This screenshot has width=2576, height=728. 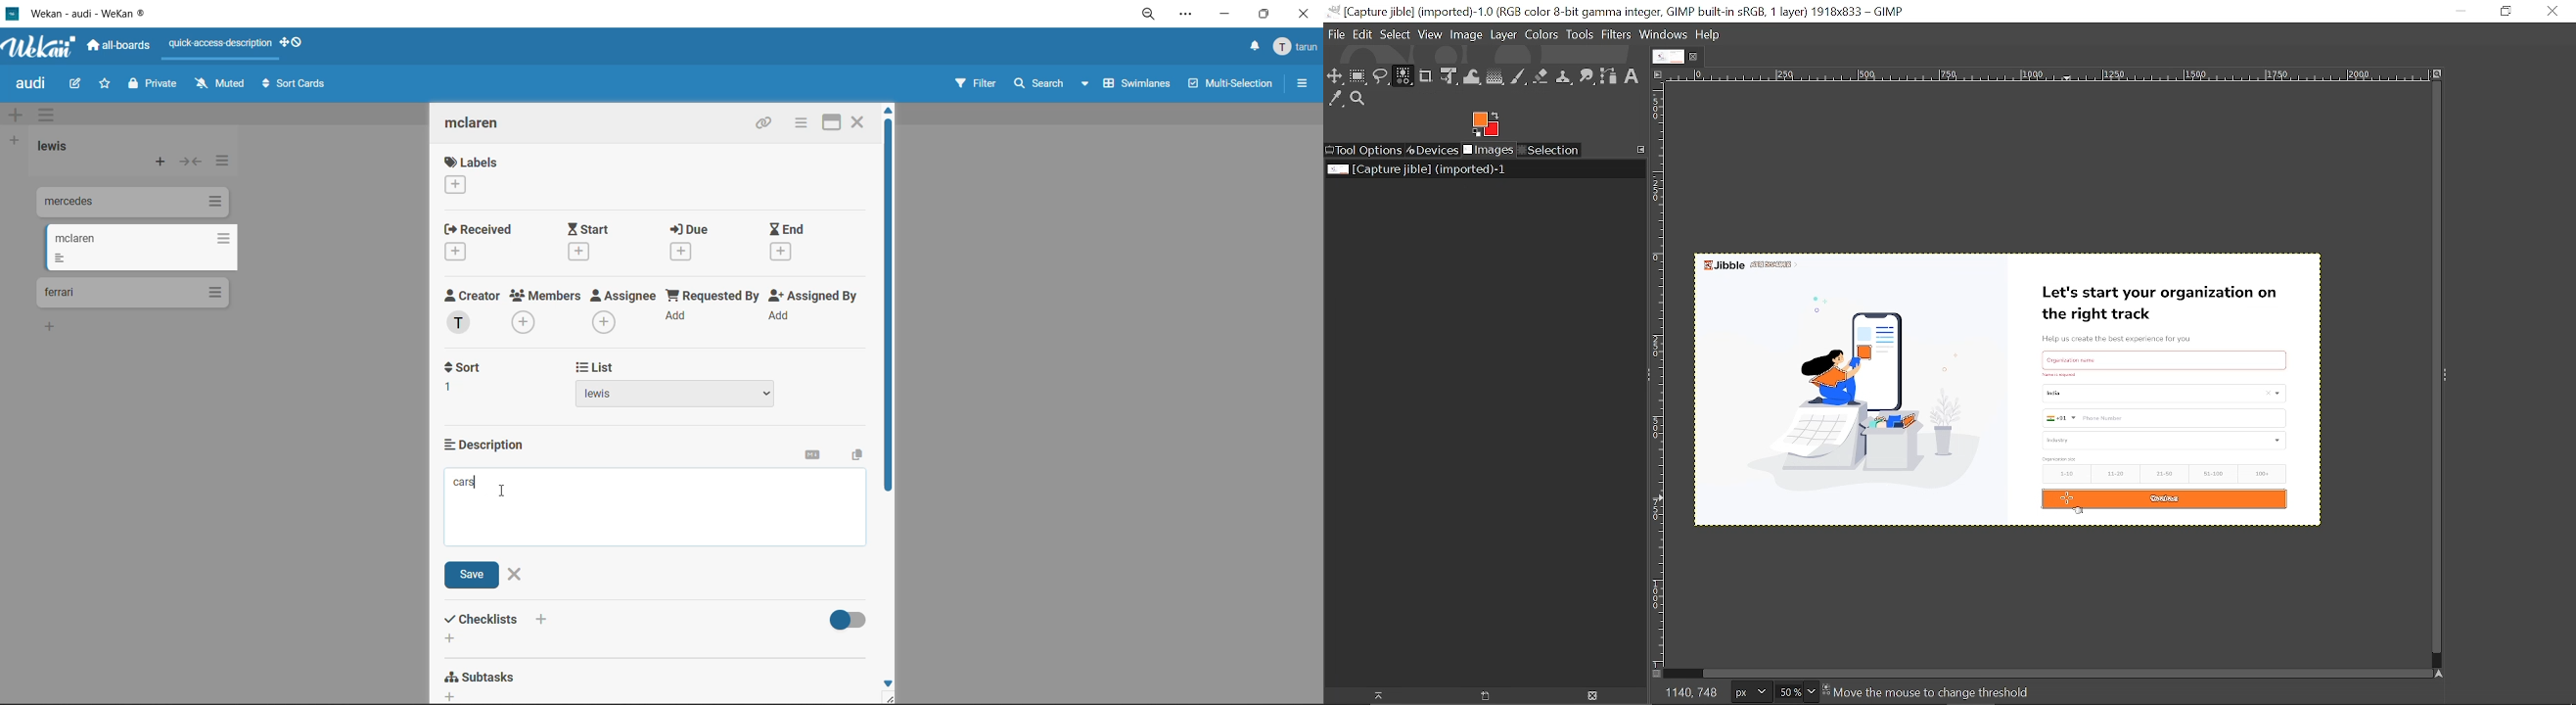 I want to click on Current image, so click(x=2017, y=389).